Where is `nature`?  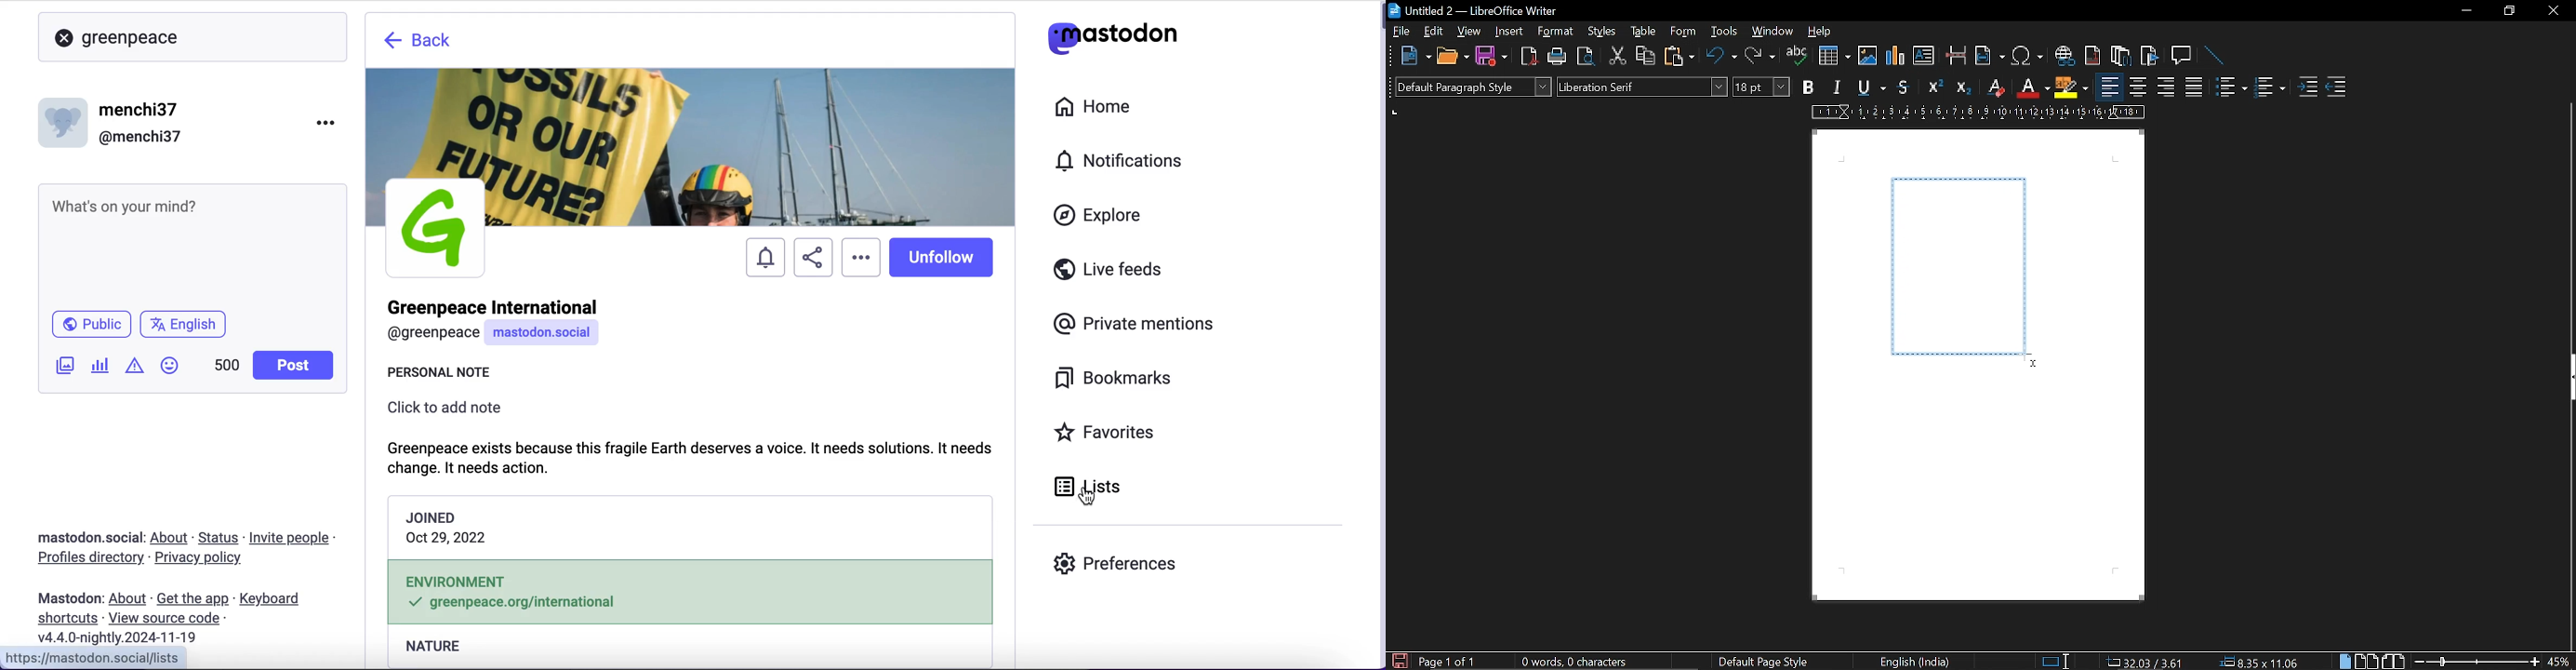 nature is located at coordinates (438, 648).